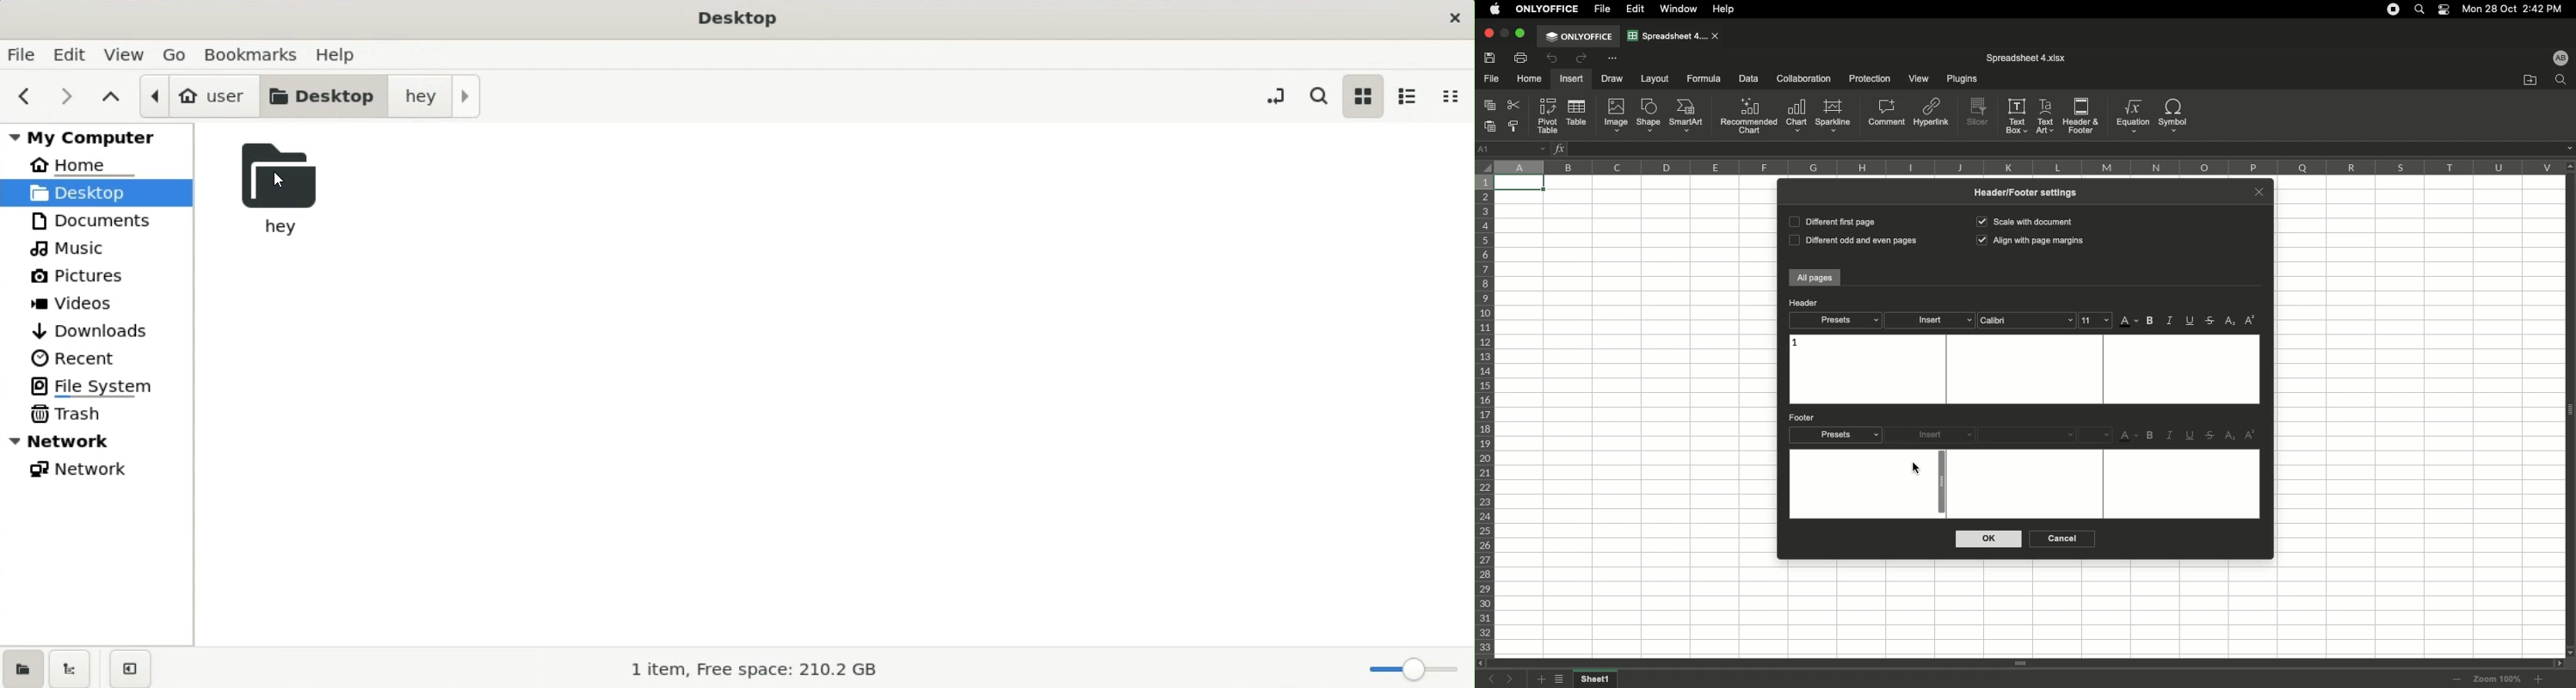 Image resolution: width=2576 pixels, height=700 pixels. I want to click on Shape, so click(1648, 116).